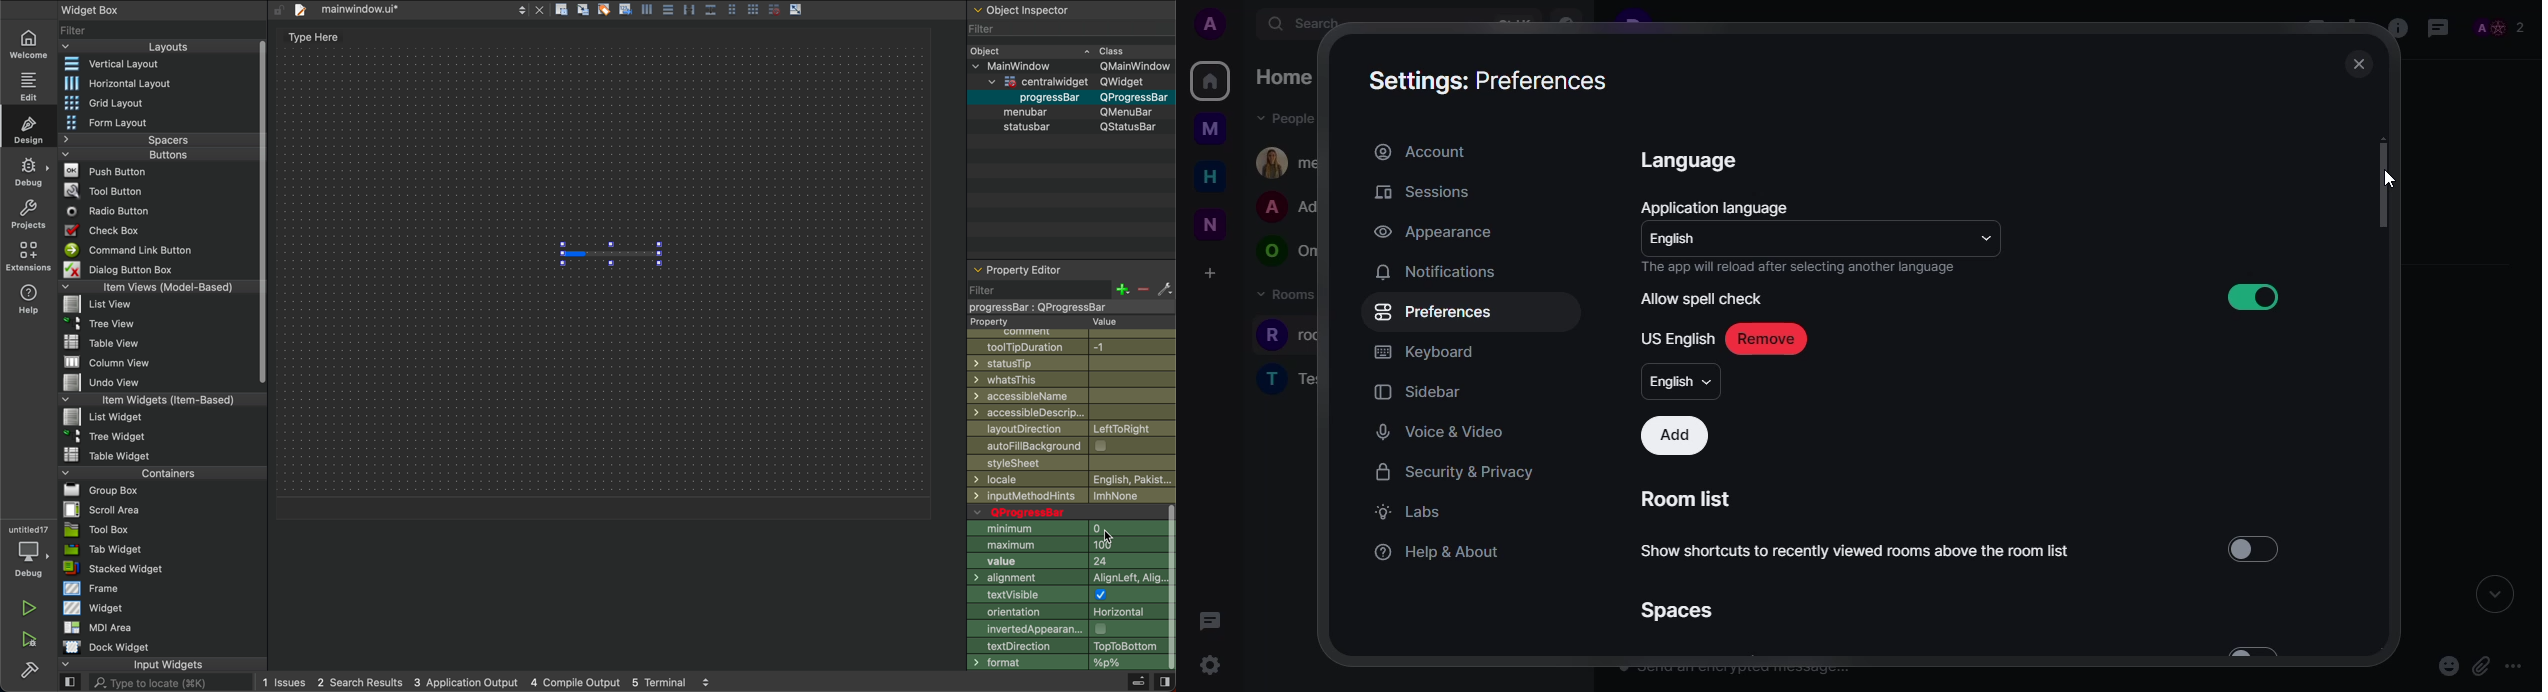 The width and height of the screenshot is (2548, 700). What do you see at coordinates (27, 85) in the screenshot?
I see `edit` at bounding box center [27, 85].